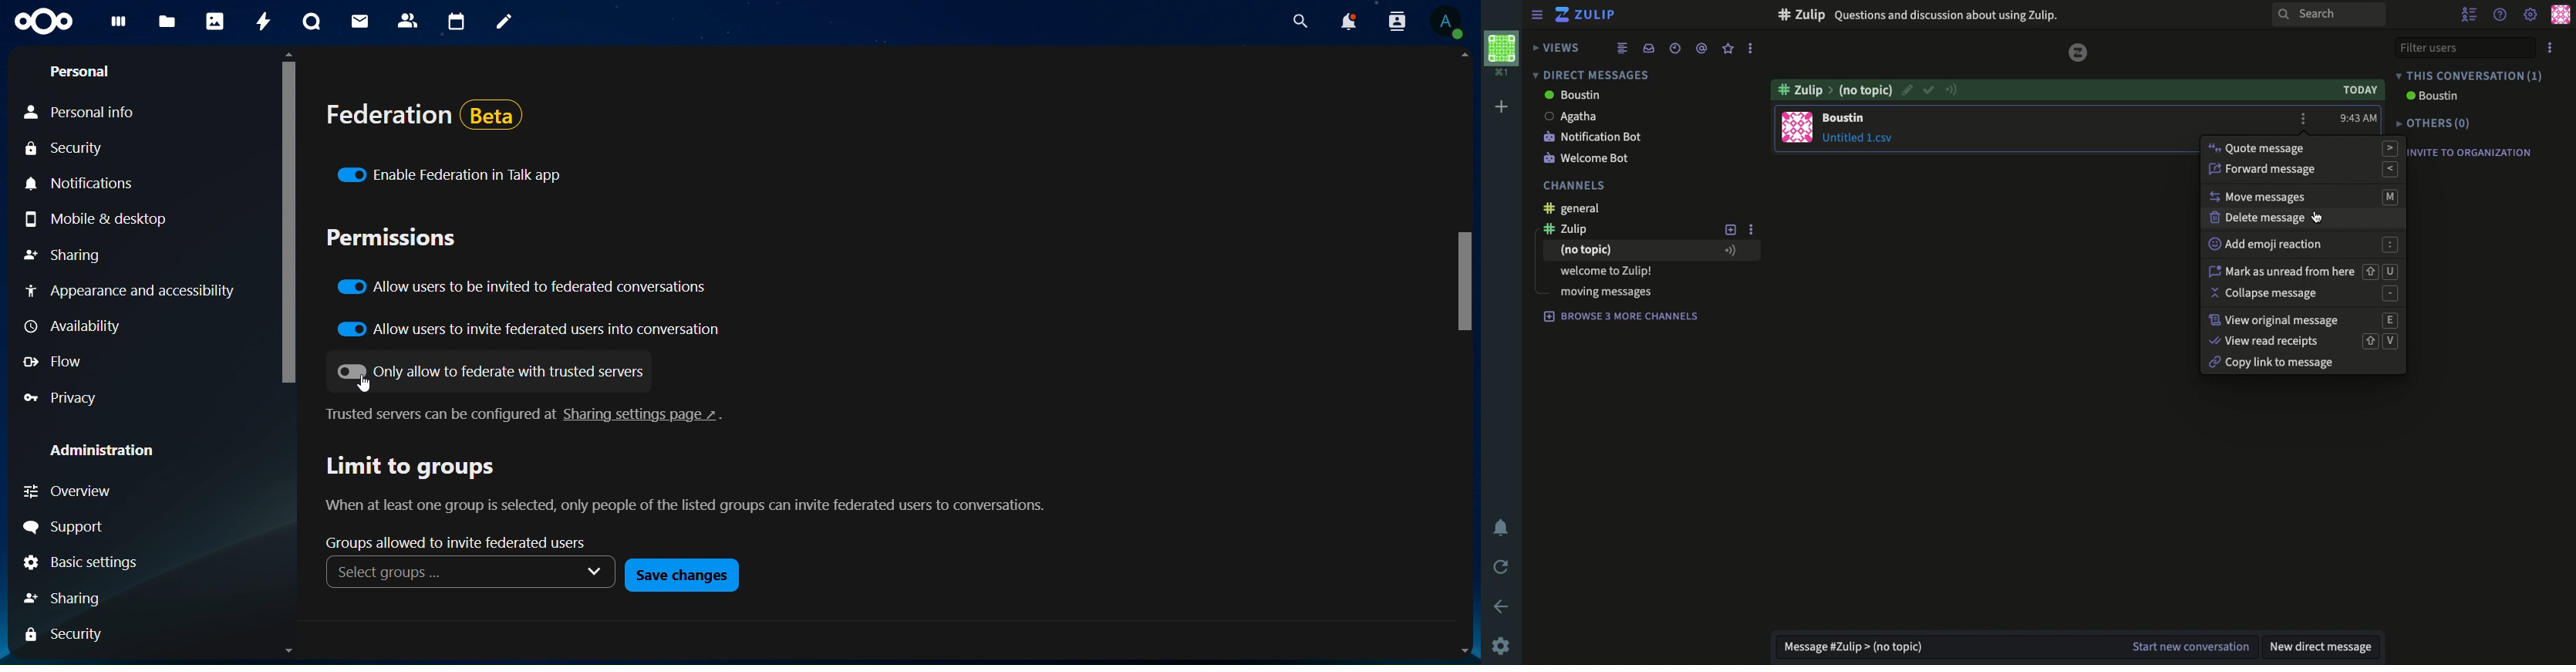  What do you see at coordinates (1590, 75) in the screenshot?
I see `direct messages` at bounding box center [1590, 75].